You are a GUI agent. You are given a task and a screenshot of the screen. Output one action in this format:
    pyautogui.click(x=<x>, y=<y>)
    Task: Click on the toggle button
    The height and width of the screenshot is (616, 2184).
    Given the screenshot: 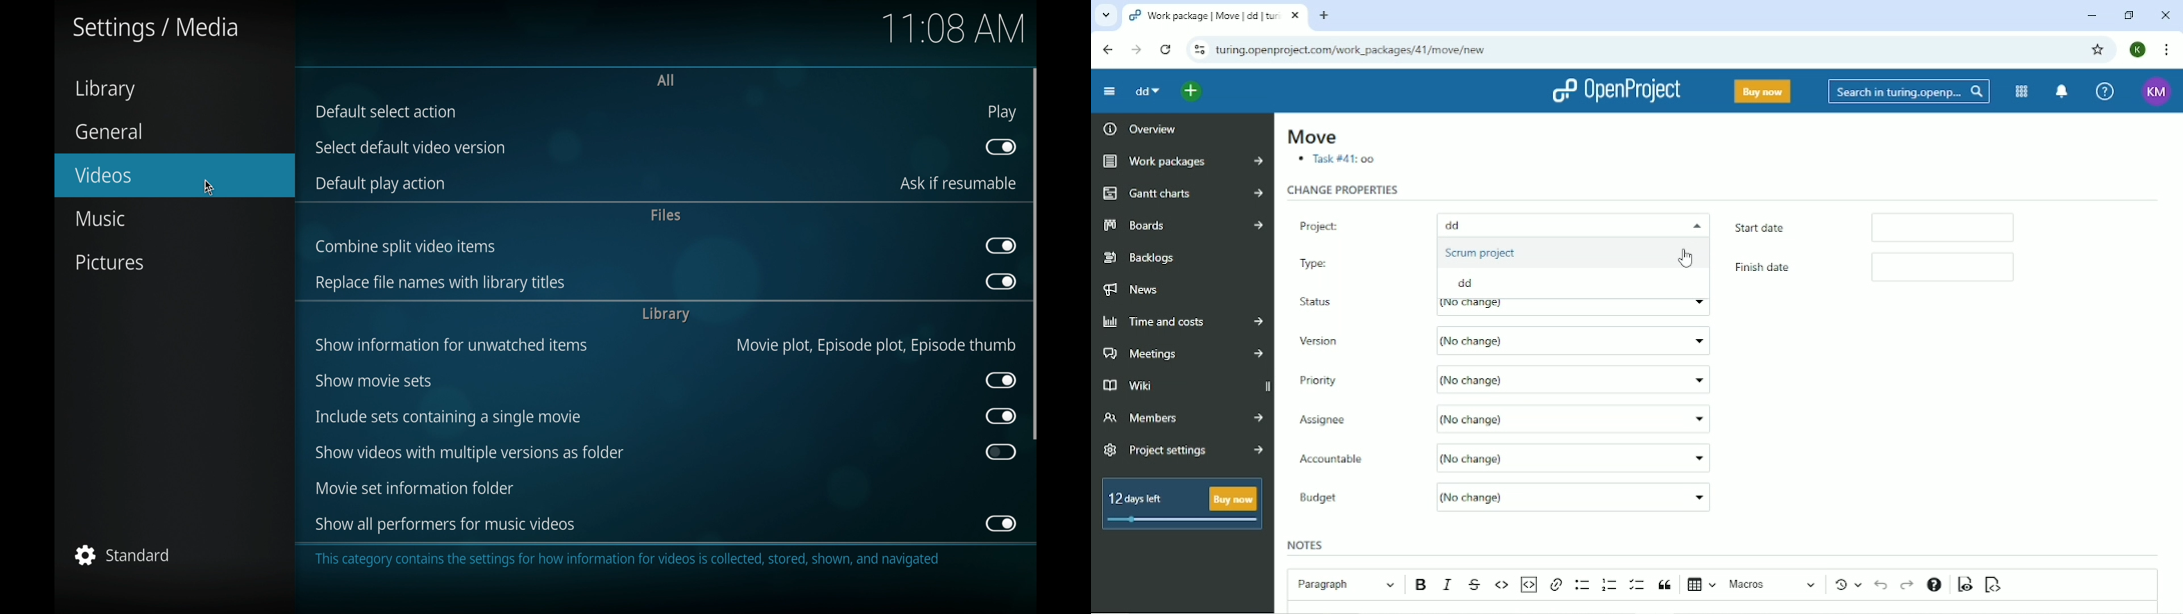 What is the action you would take?
    pyautogui.click(x=1002, y=147)
    